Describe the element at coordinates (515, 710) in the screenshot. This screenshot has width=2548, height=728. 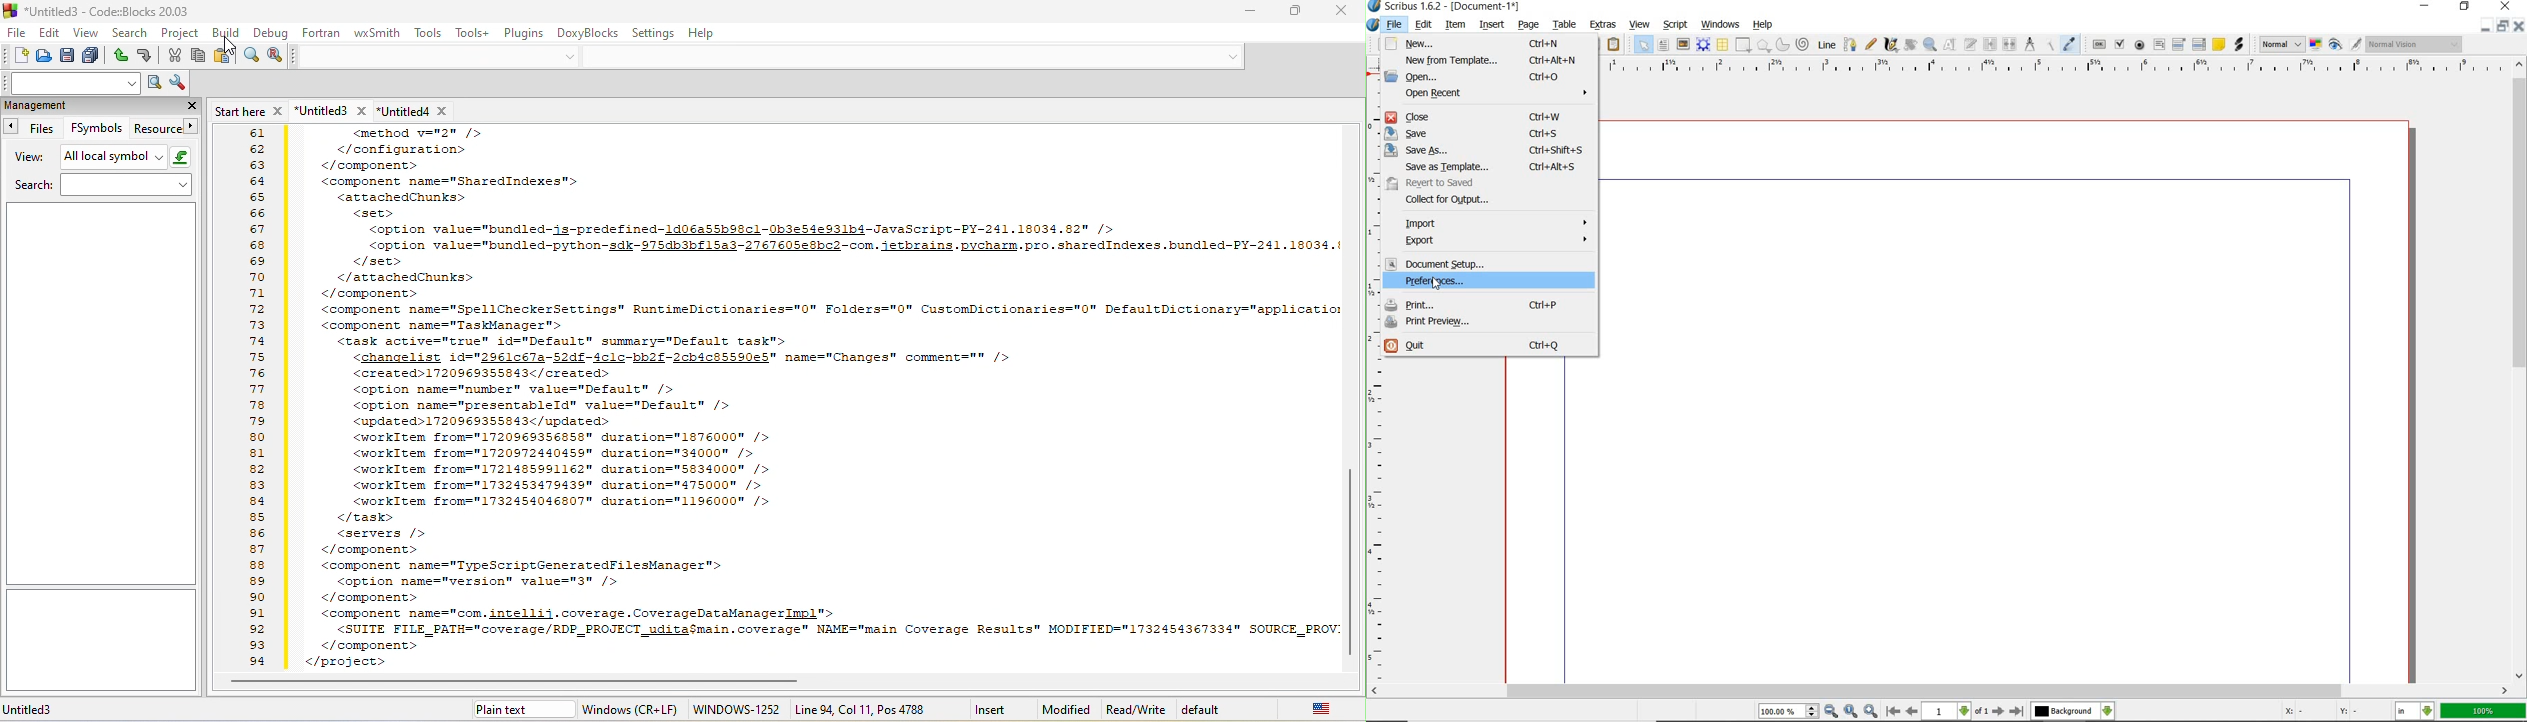
I see `plain text` at that location.